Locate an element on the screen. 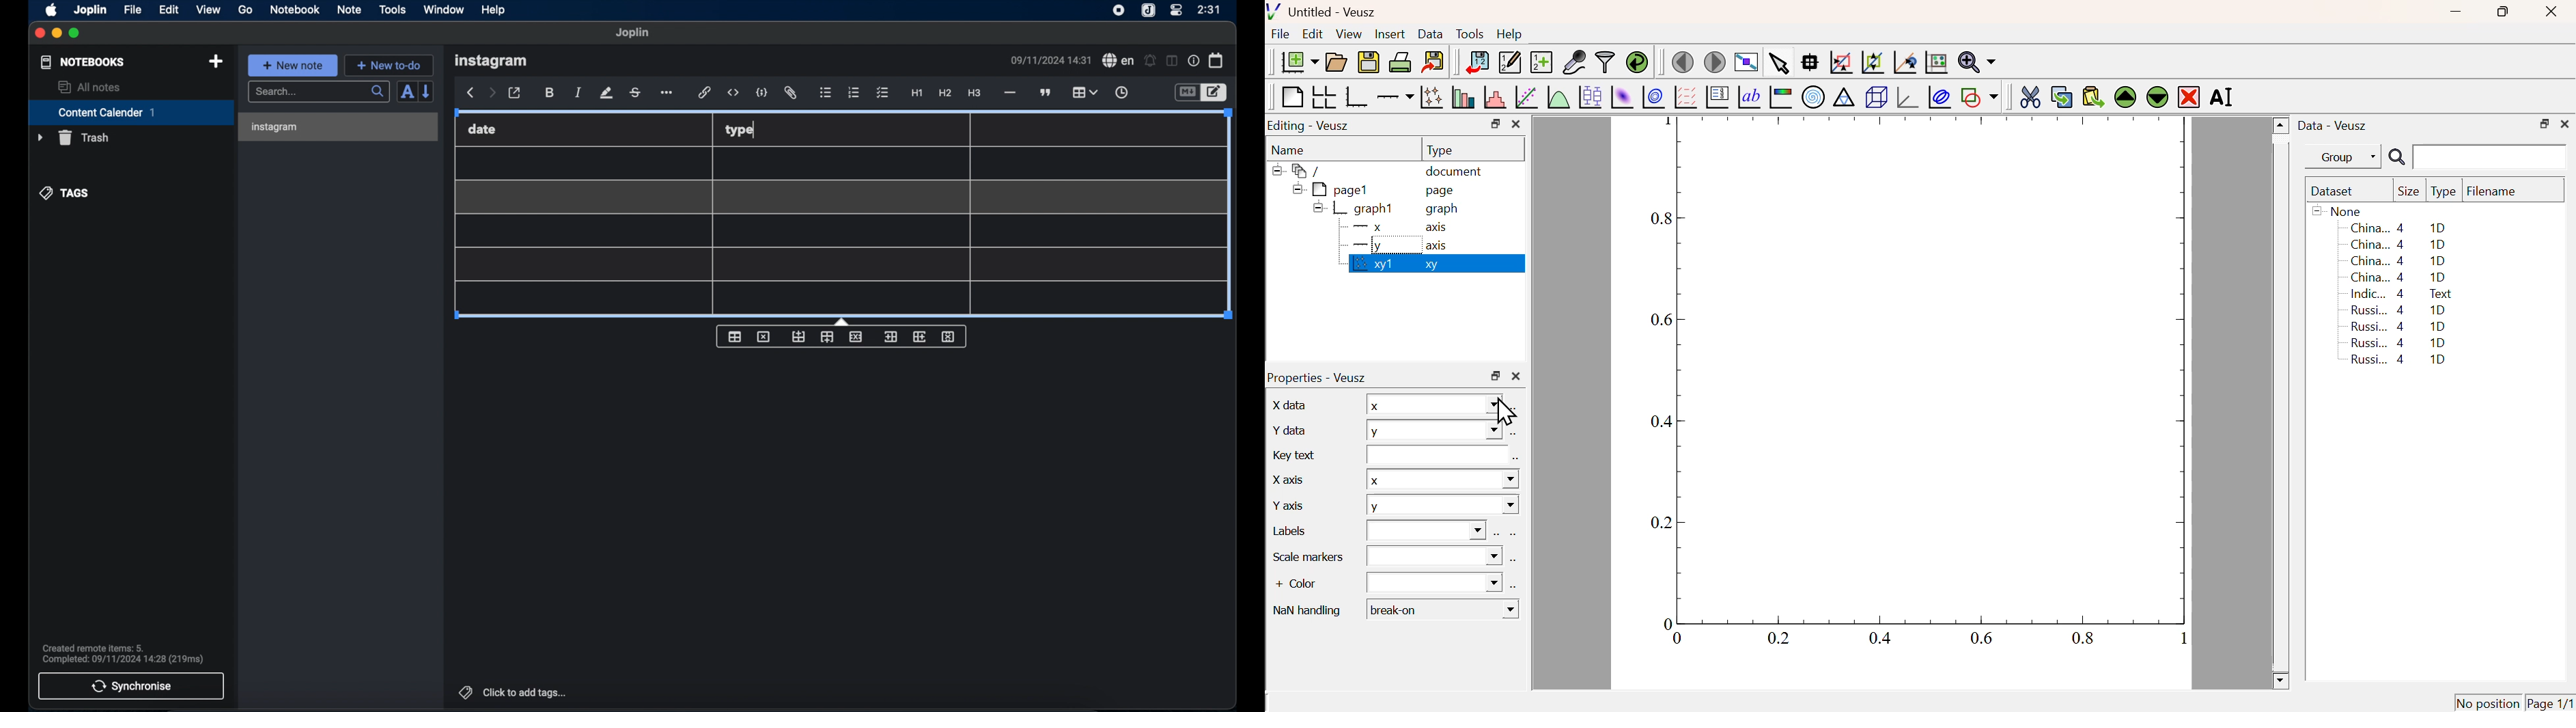 Image resolution: width=2576 pixels, height=728 pixels. date is located at coordinates (483, 129).